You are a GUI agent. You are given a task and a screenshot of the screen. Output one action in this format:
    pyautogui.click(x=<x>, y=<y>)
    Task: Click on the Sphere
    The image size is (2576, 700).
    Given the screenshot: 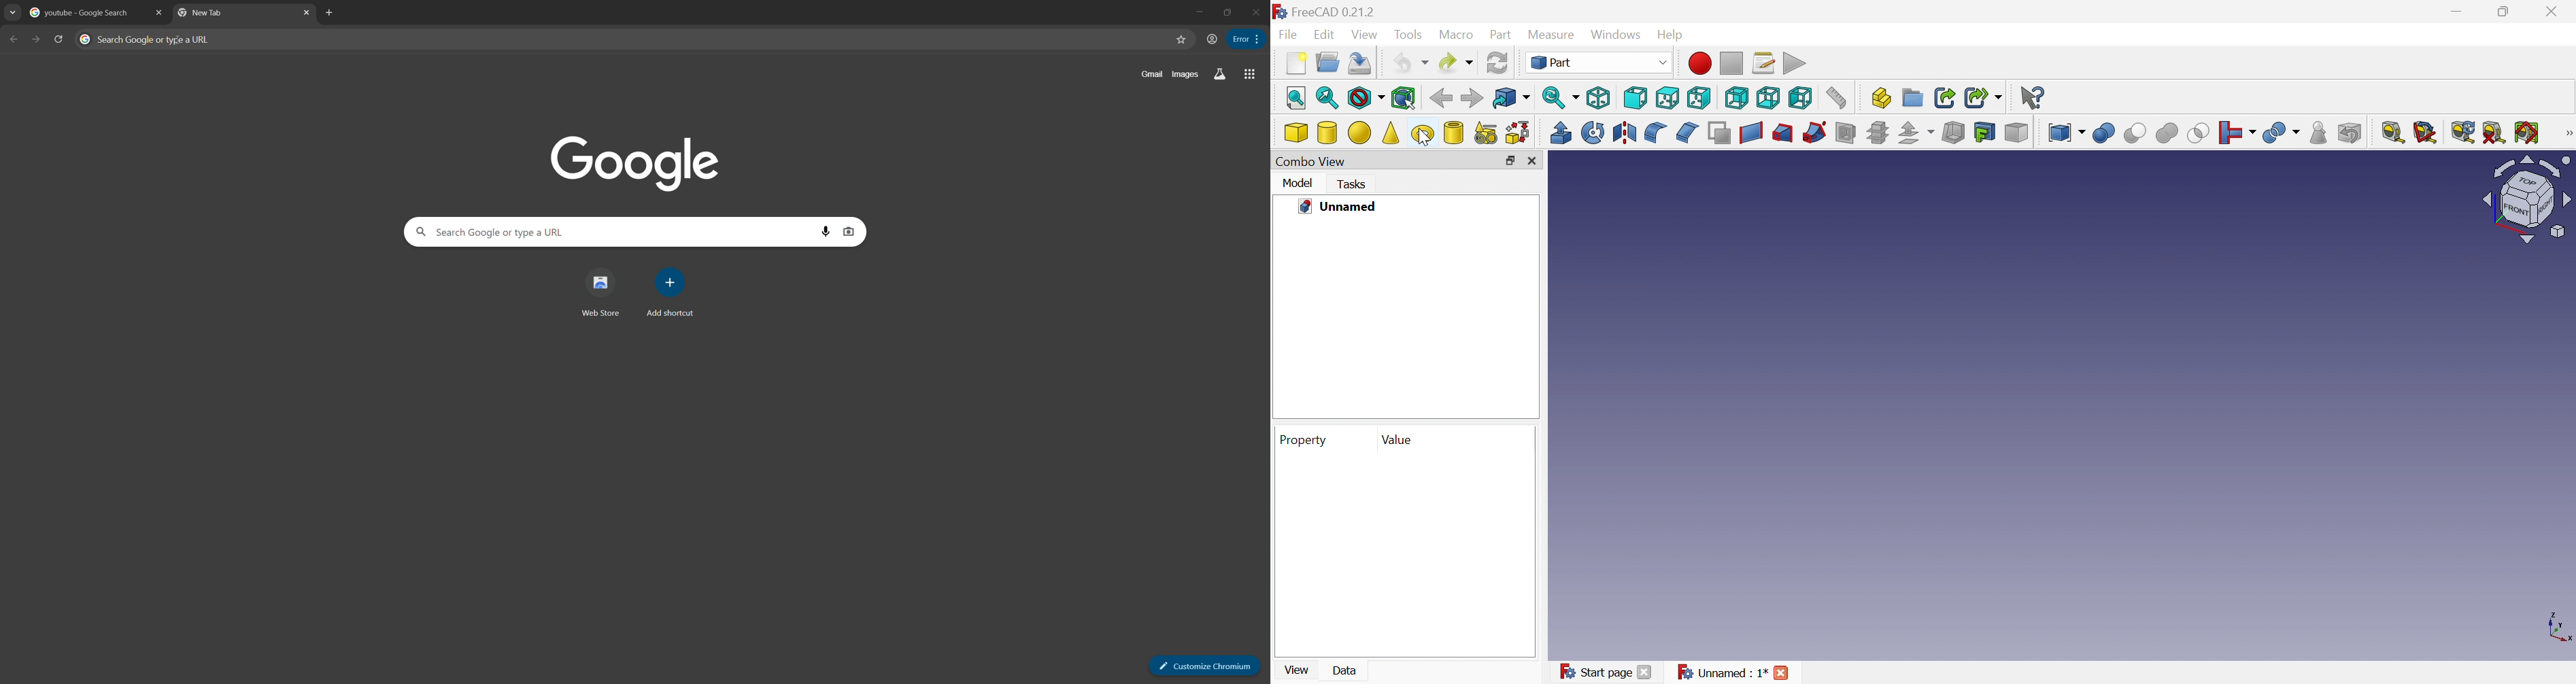 What is the action you would take?
    pyautogui.click(x=1360, y=133)
    